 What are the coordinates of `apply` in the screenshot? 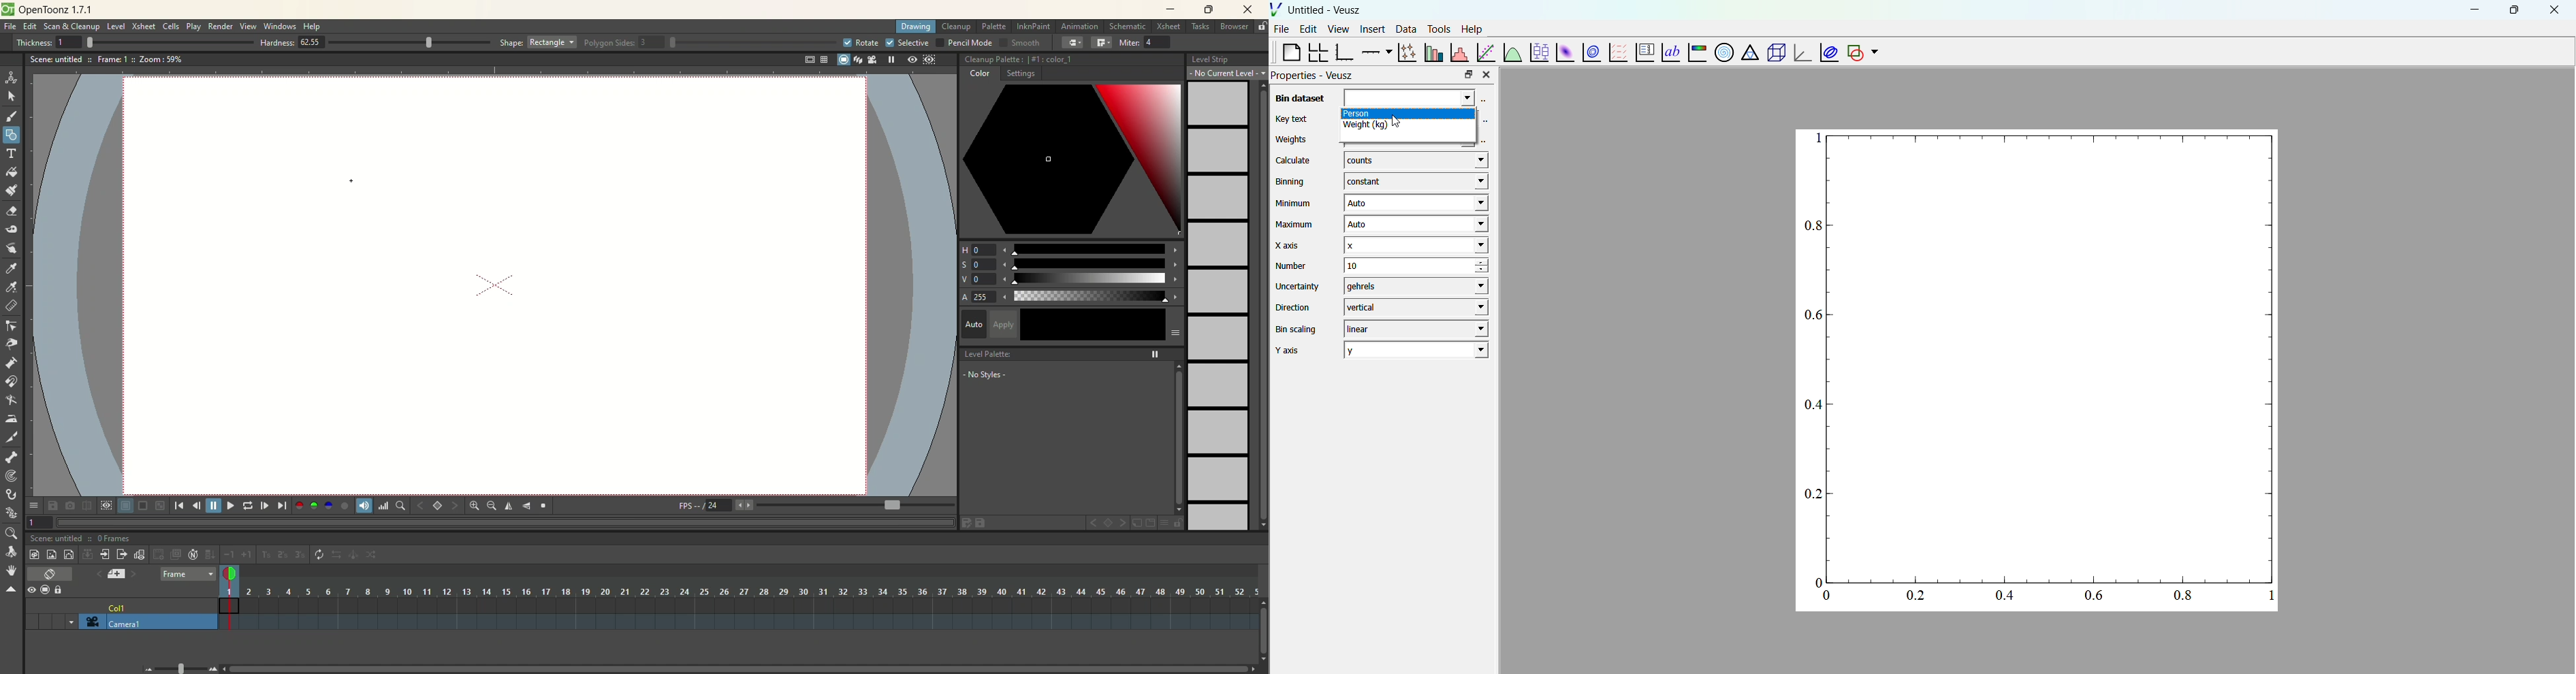 It's located at (1087, 324).